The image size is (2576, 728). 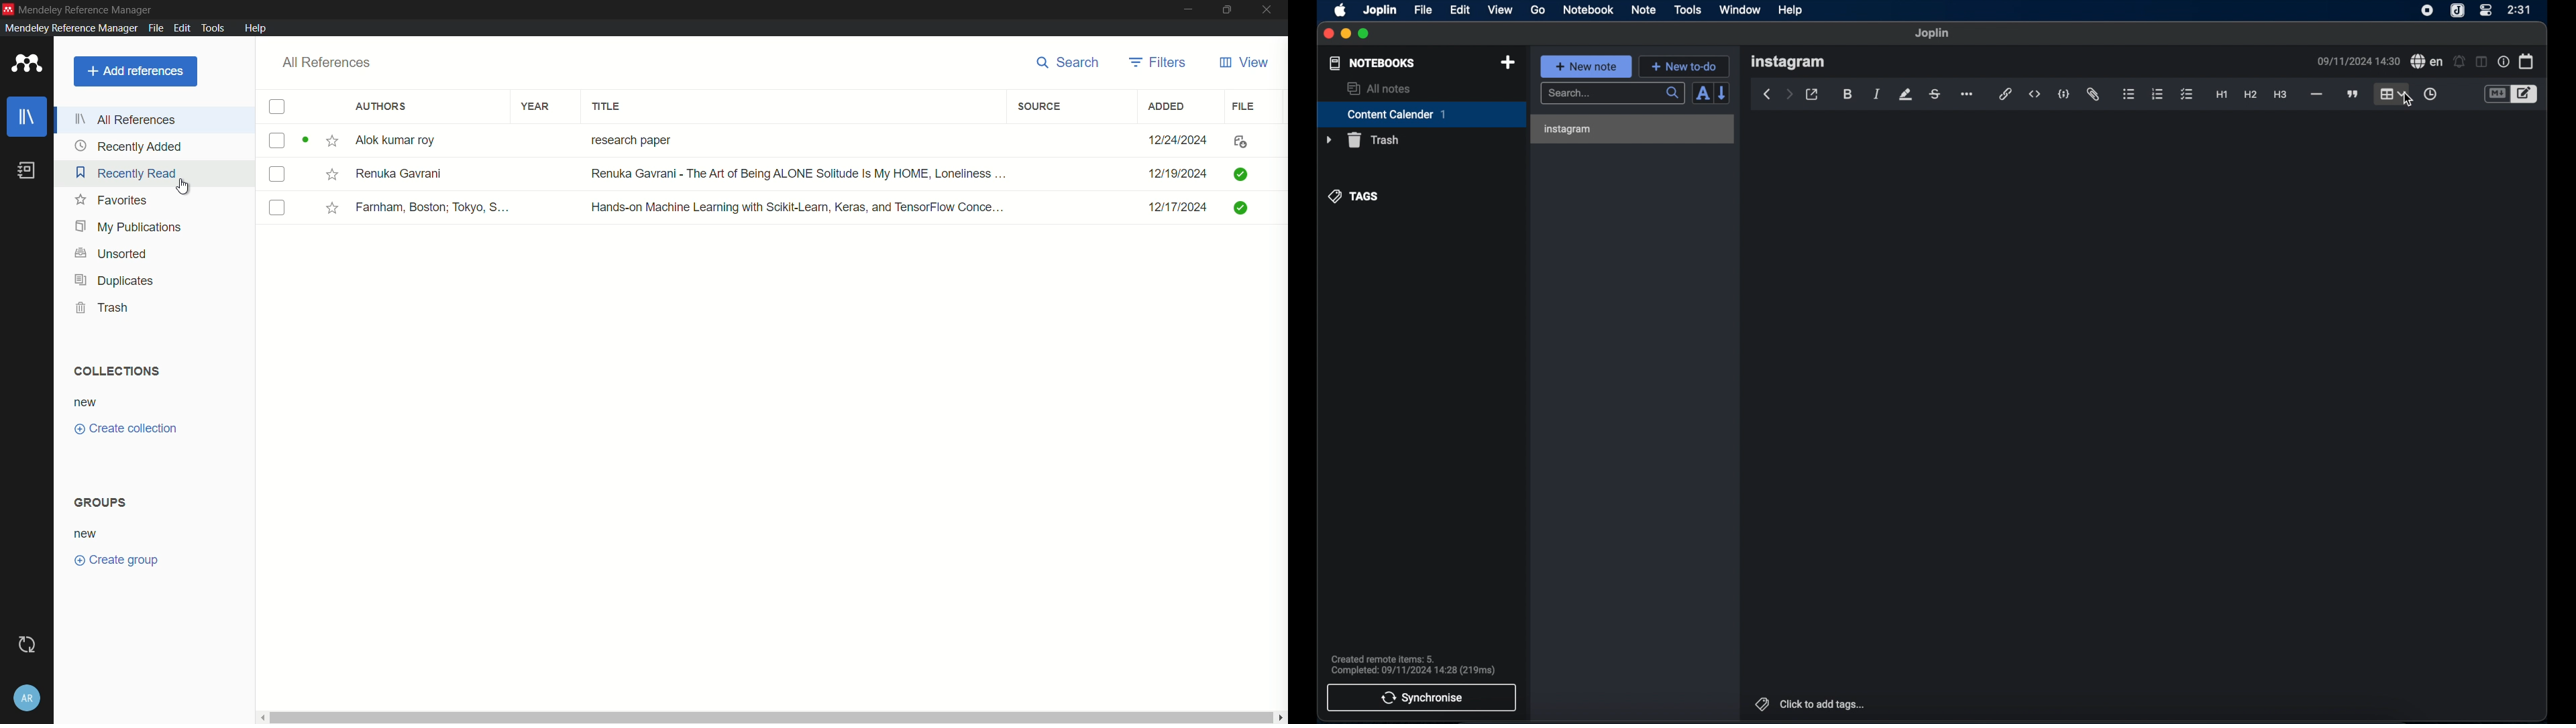 I want to click on content calendar 1, so click(x=1421, y=114).